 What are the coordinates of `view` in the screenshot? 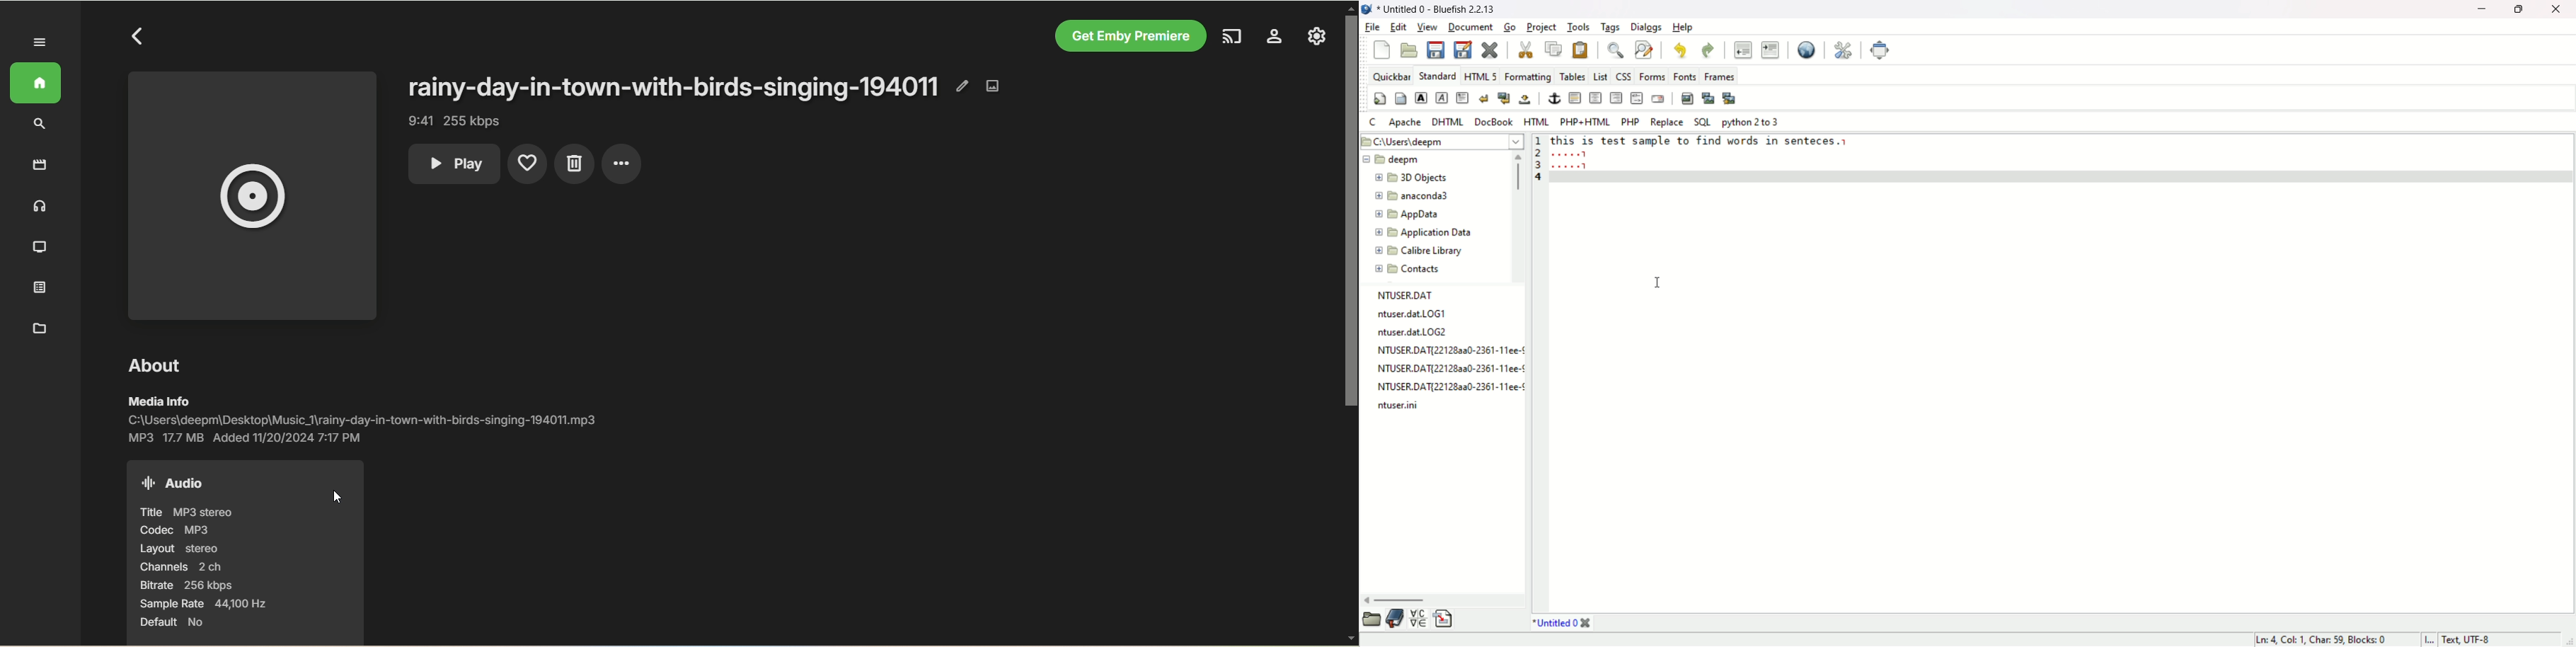 It's located at (1428, 28).